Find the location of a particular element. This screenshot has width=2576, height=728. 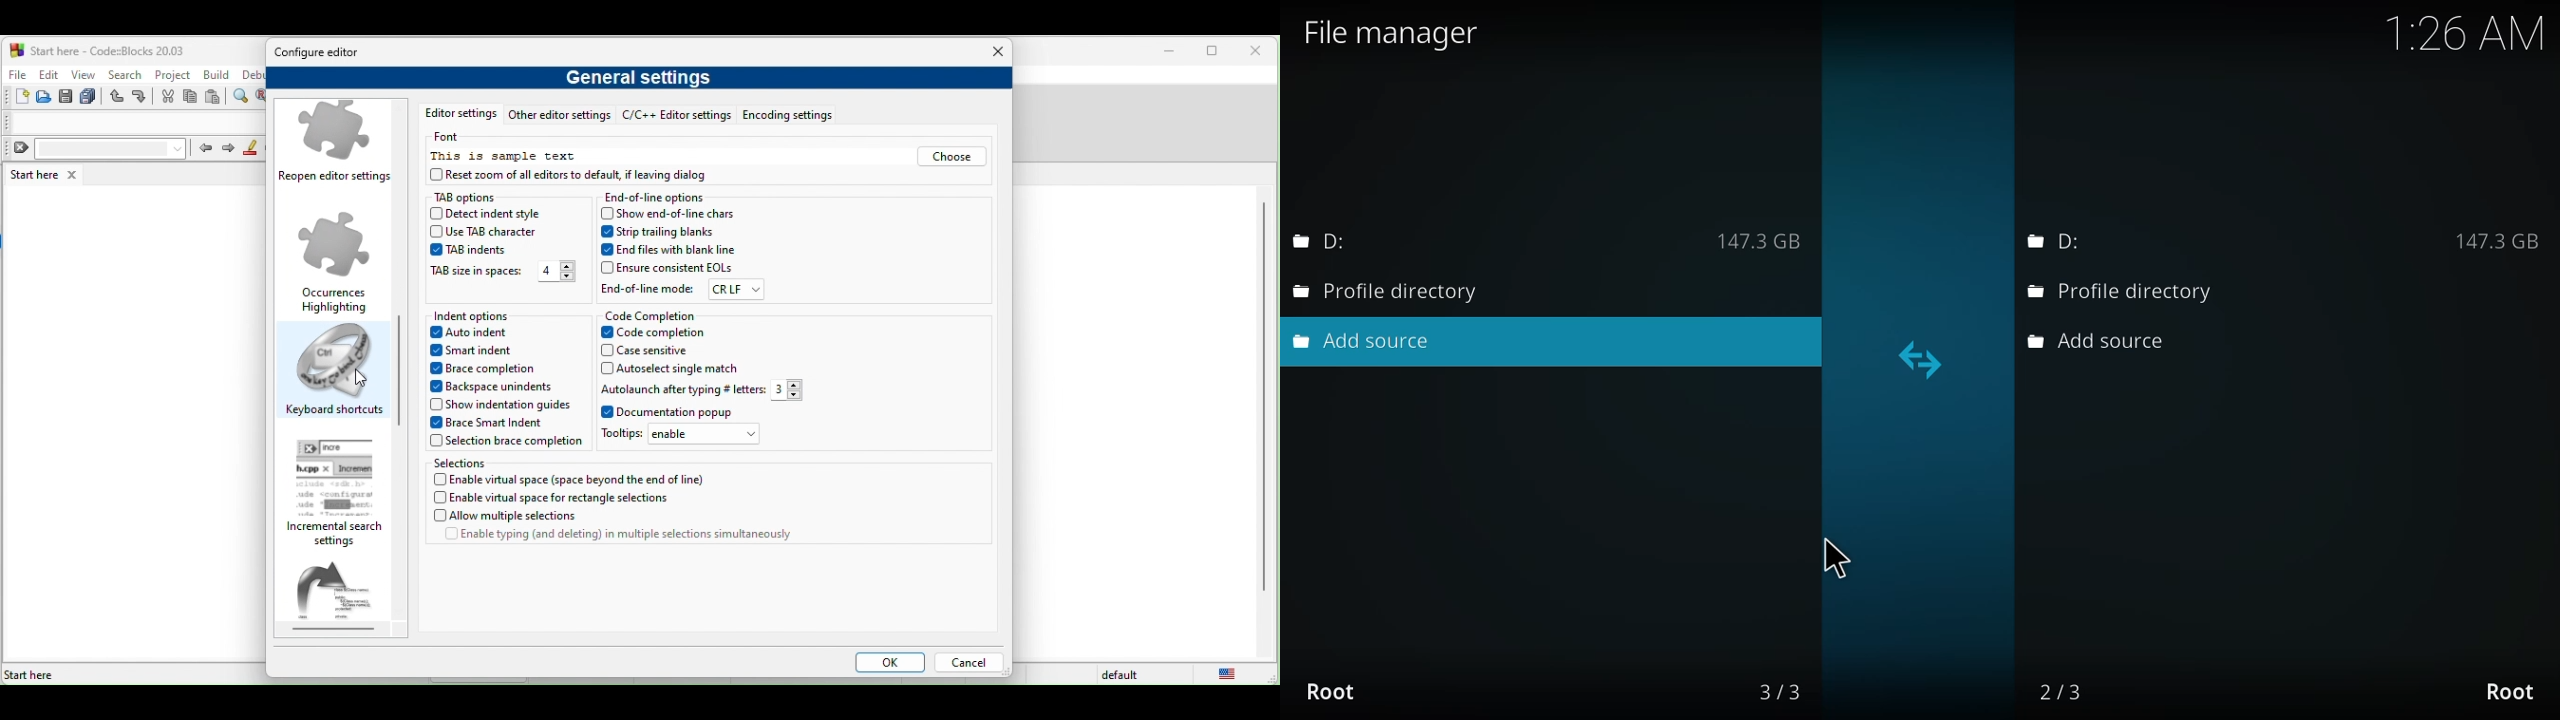

documentation popup is located at coordinates (671, 413).